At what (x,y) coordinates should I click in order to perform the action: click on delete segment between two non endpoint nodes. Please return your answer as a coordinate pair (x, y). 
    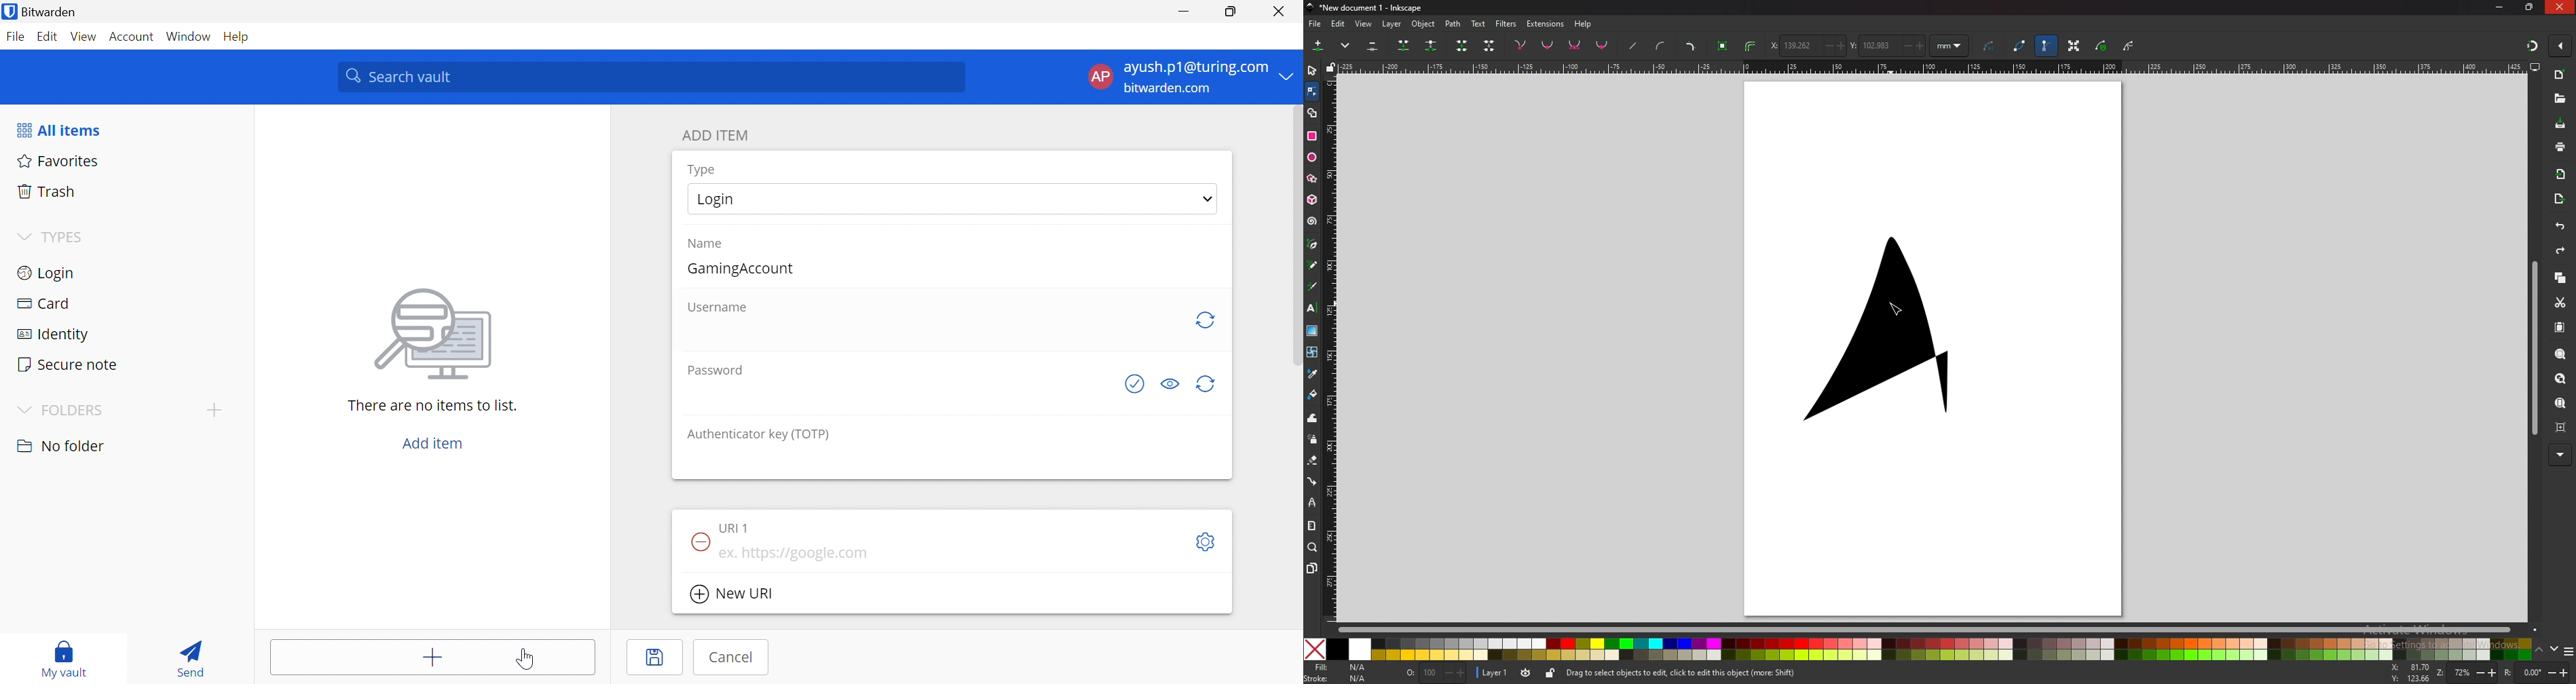
    Looking at the image, I should click on (1489, 46).